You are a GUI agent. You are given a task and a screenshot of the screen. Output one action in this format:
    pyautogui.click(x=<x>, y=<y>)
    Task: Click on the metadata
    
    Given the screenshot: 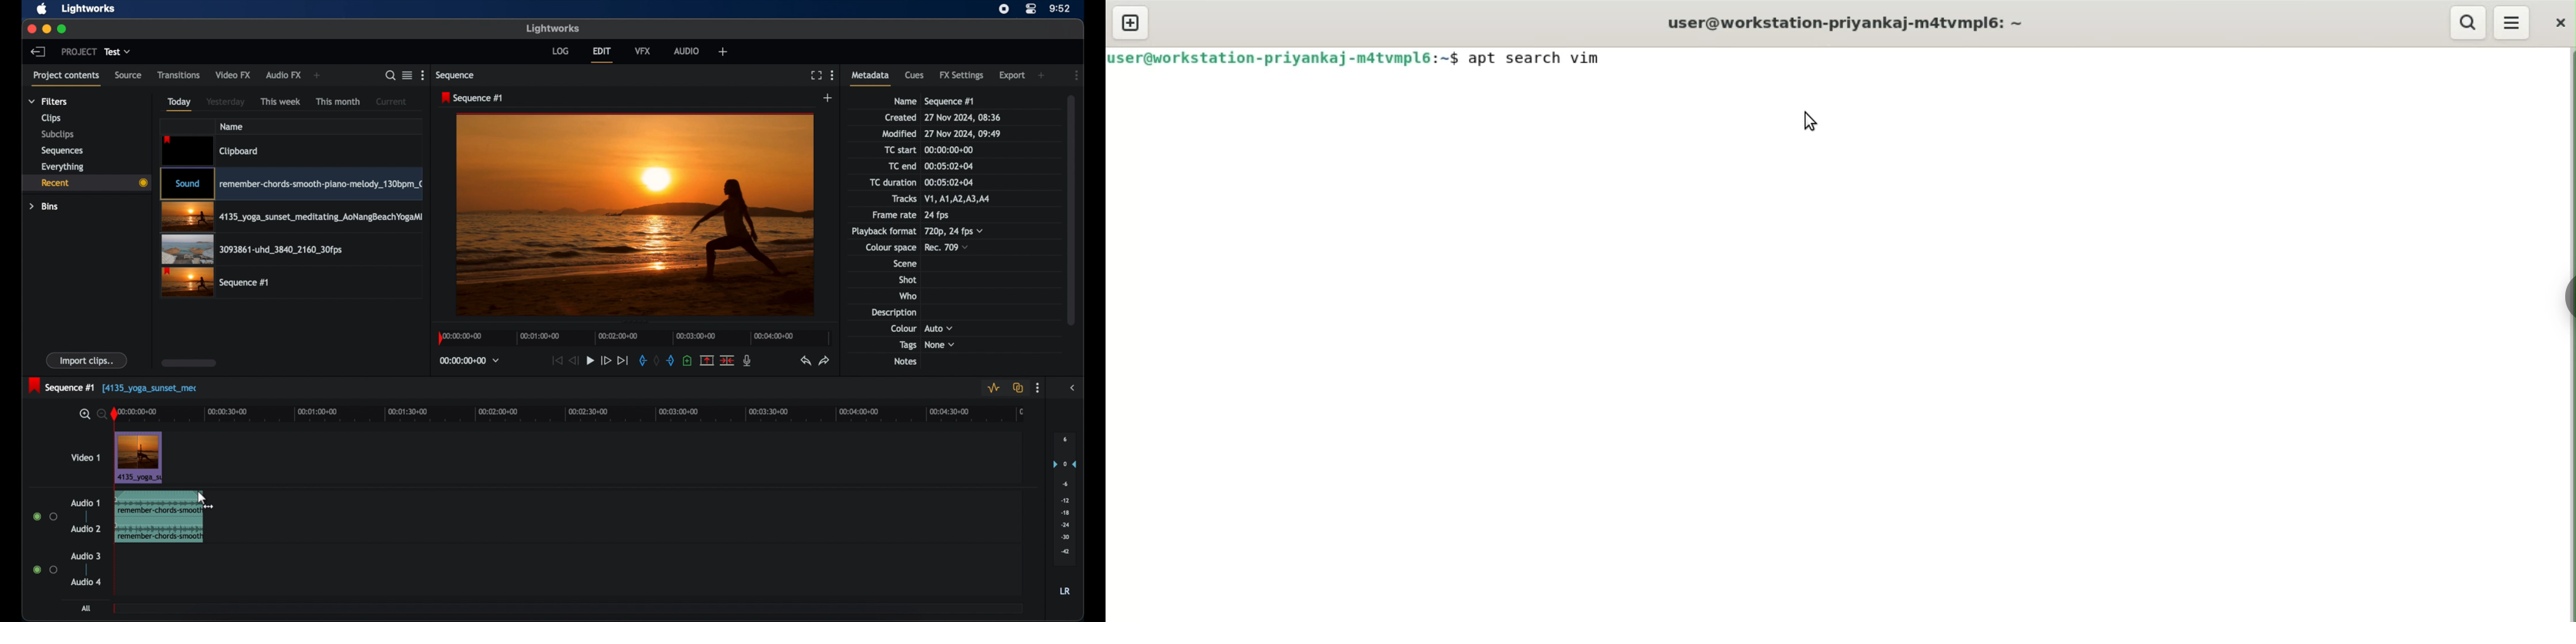 What is the action you would take?
    pyautogui.click(x=871, y=78)
    